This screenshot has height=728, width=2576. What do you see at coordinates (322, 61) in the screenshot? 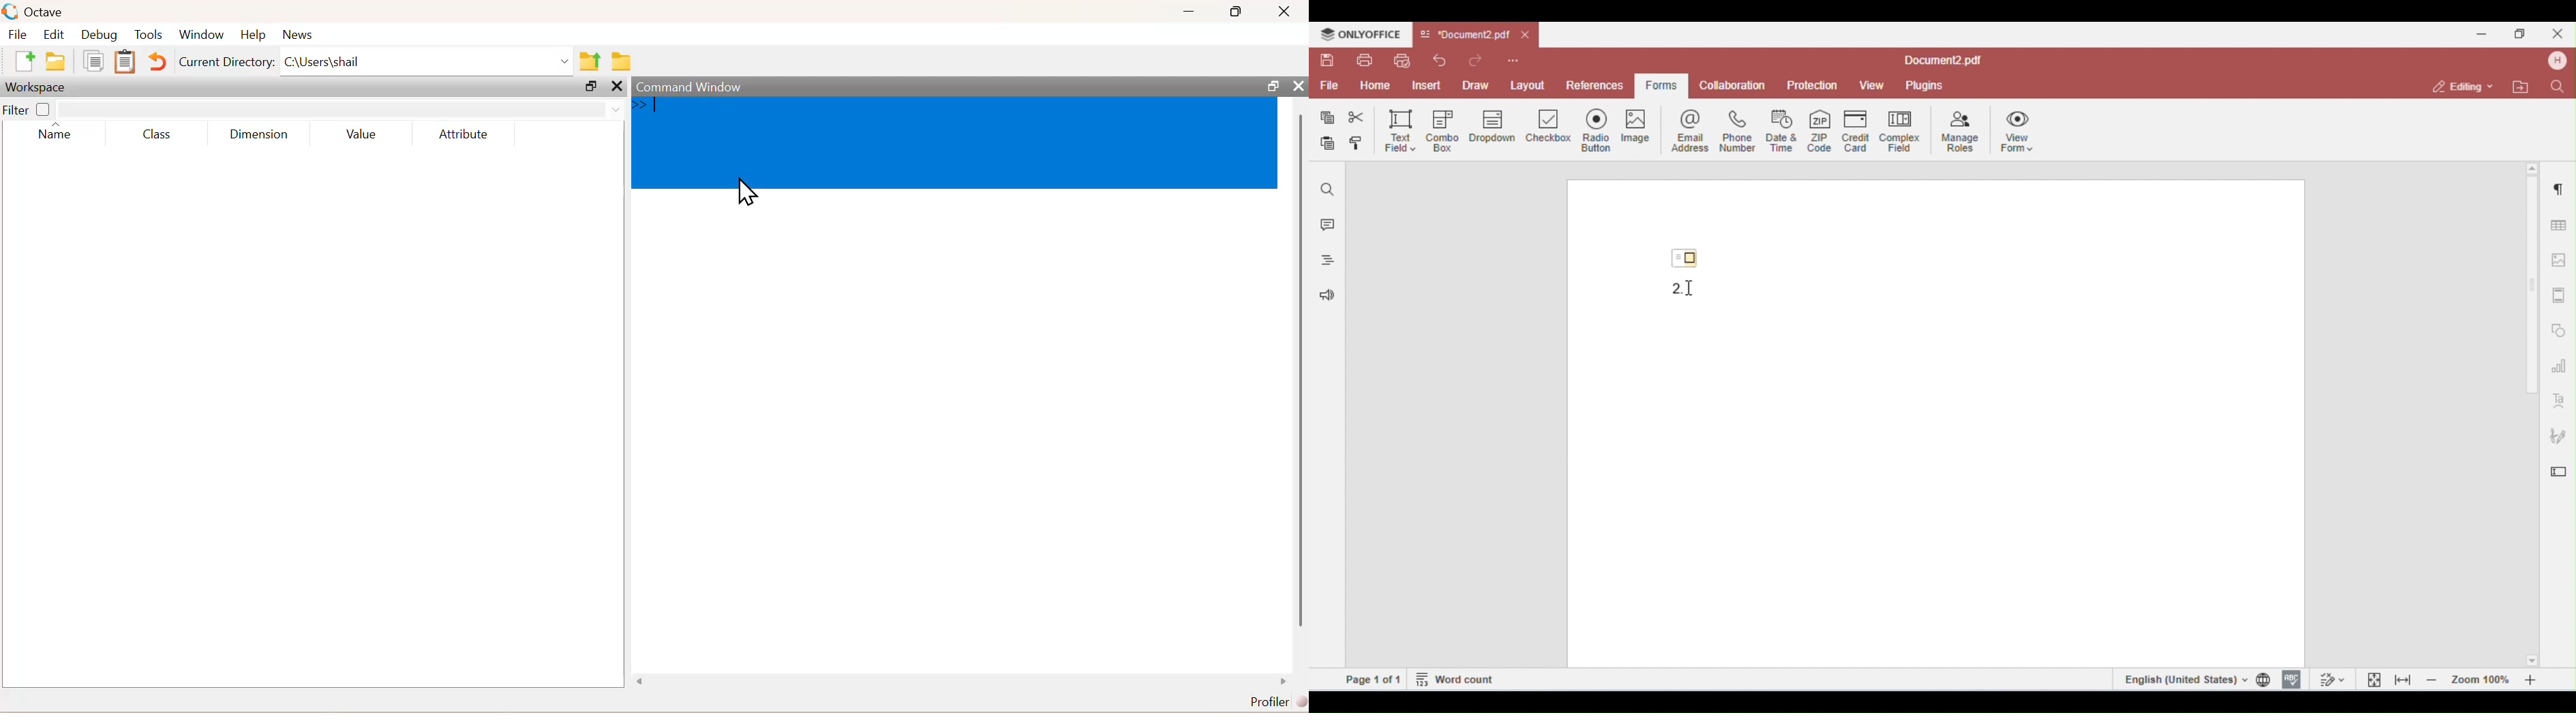
I see `C\Users\shail` at bounding box center [322, 61].